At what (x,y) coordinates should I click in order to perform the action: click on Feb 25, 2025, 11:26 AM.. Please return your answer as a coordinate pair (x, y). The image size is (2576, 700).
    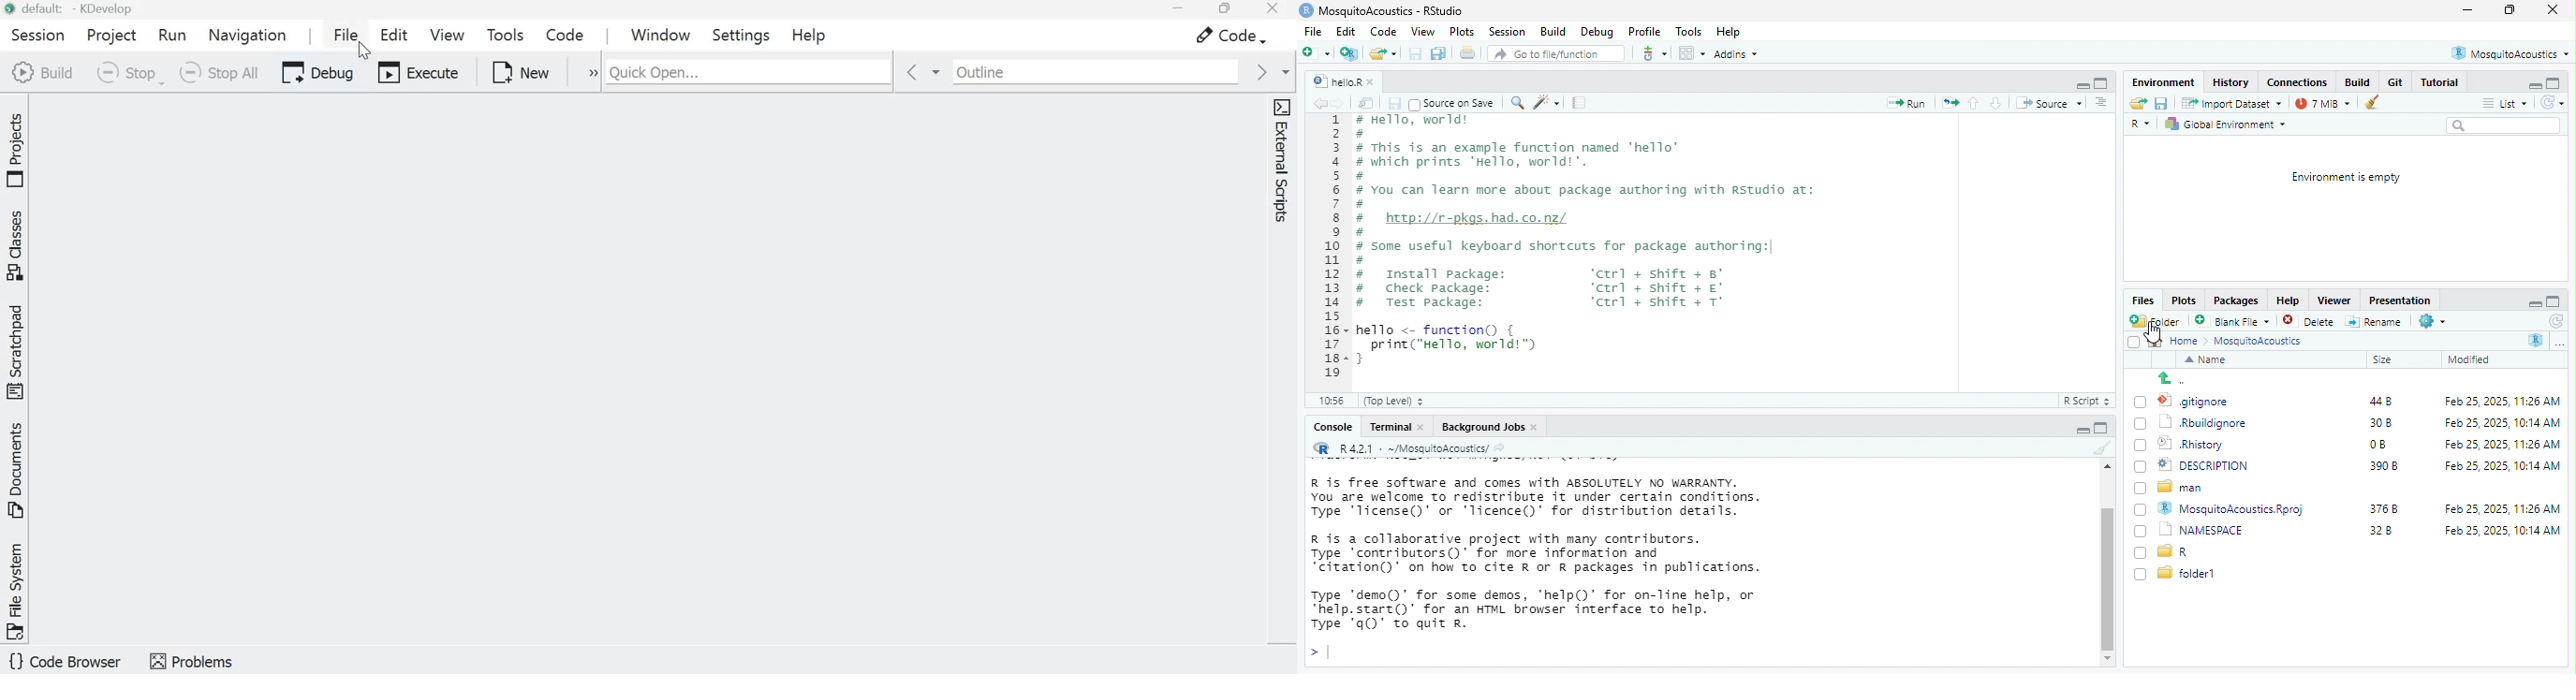
    Looking at the image, I should click on (2505, 402).